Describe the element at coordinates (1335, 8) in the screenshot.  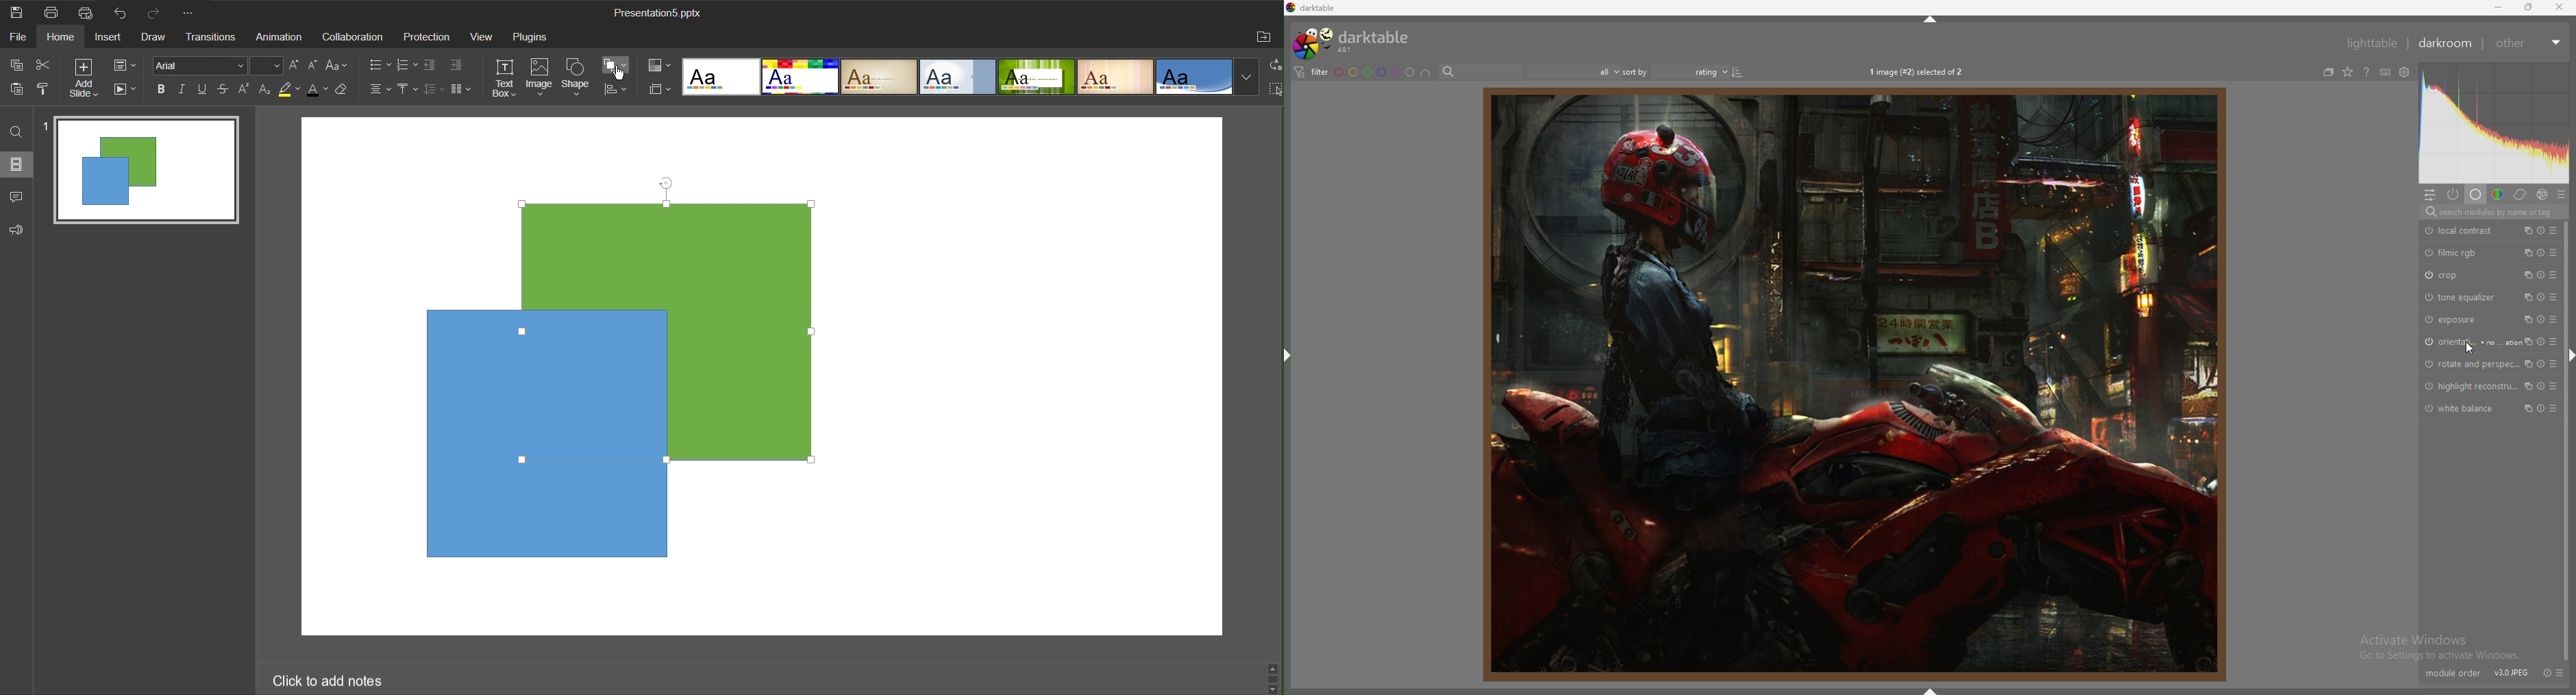
I see `darktable` at that location.